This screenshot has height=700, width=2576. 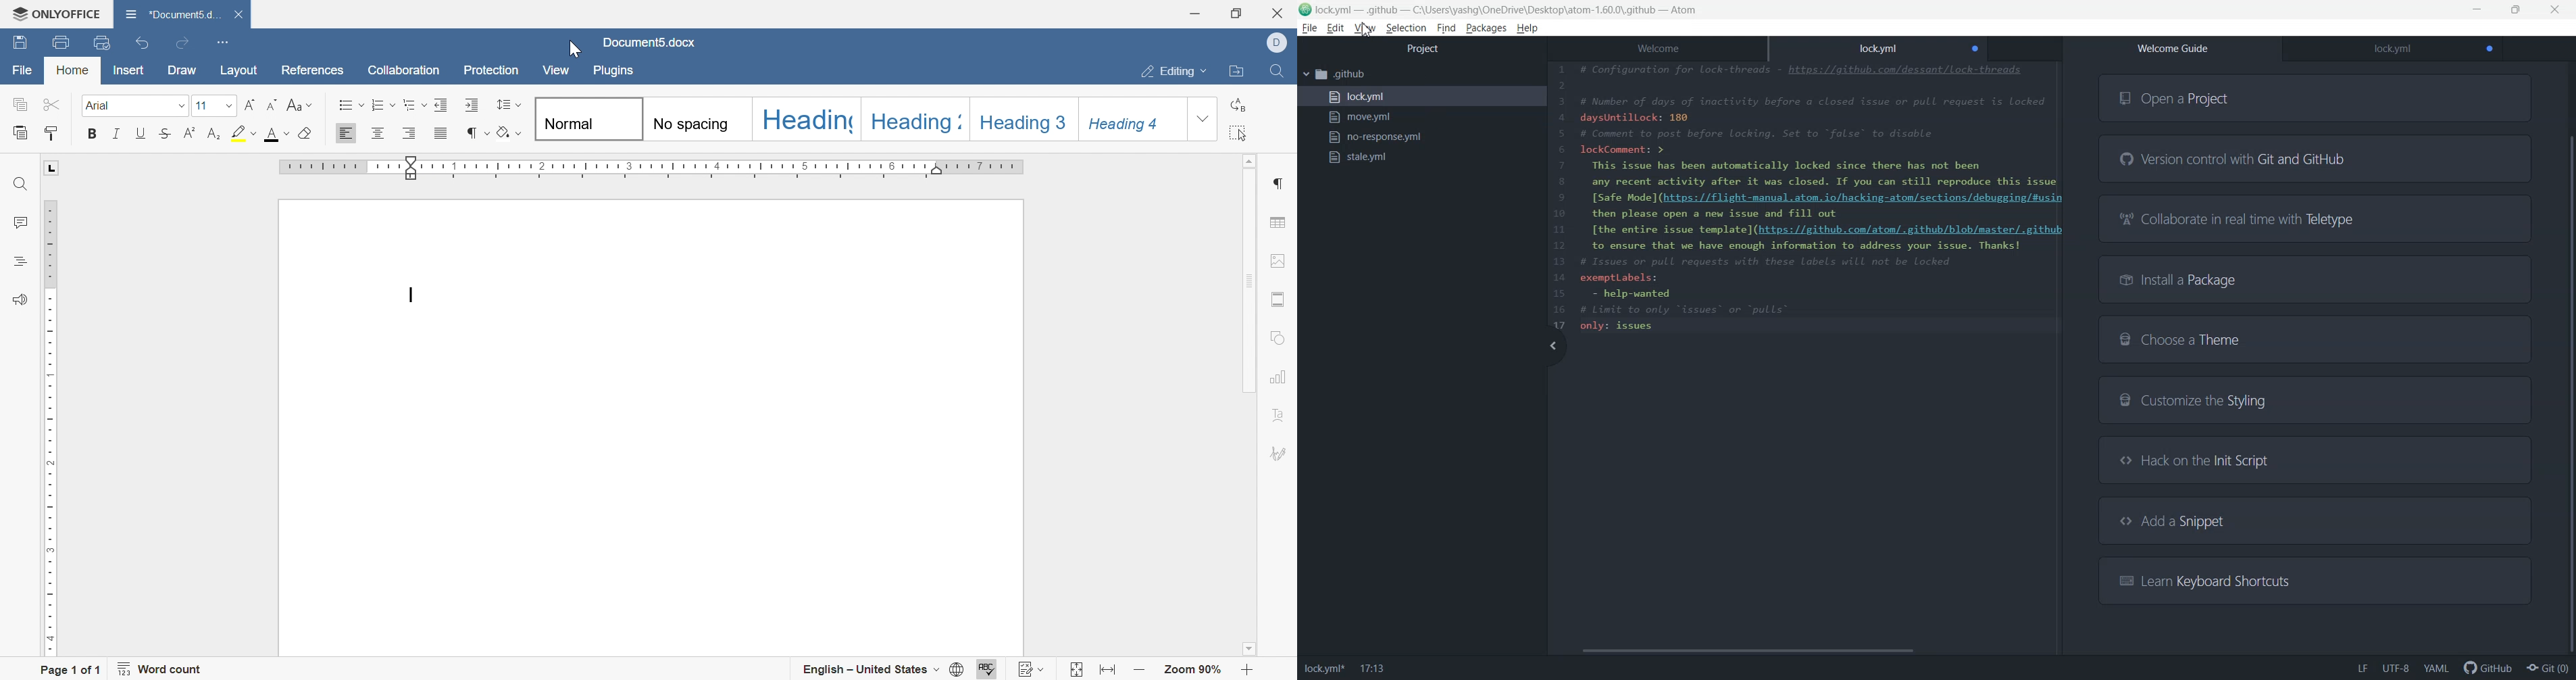 I want to click on font, so click(x=101, y=105).